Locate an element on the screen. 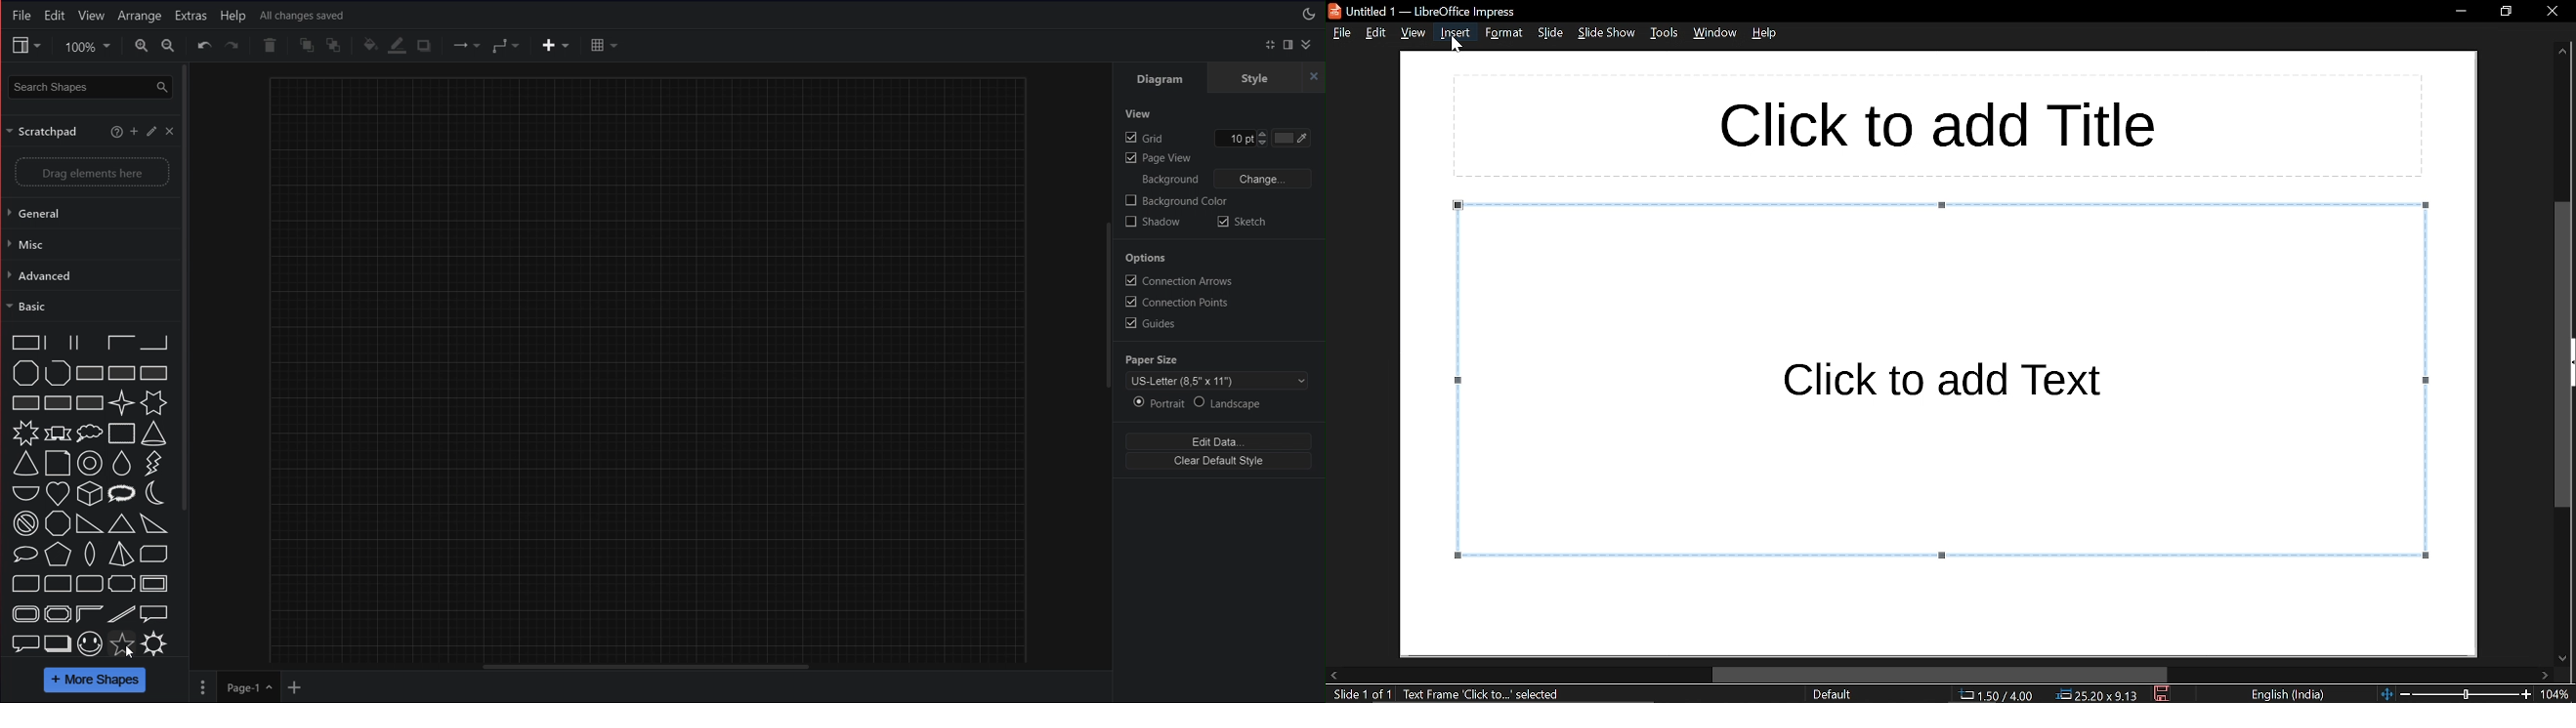 The image size is (2576, 728). Background Color is located at coordinates (1177, 200).